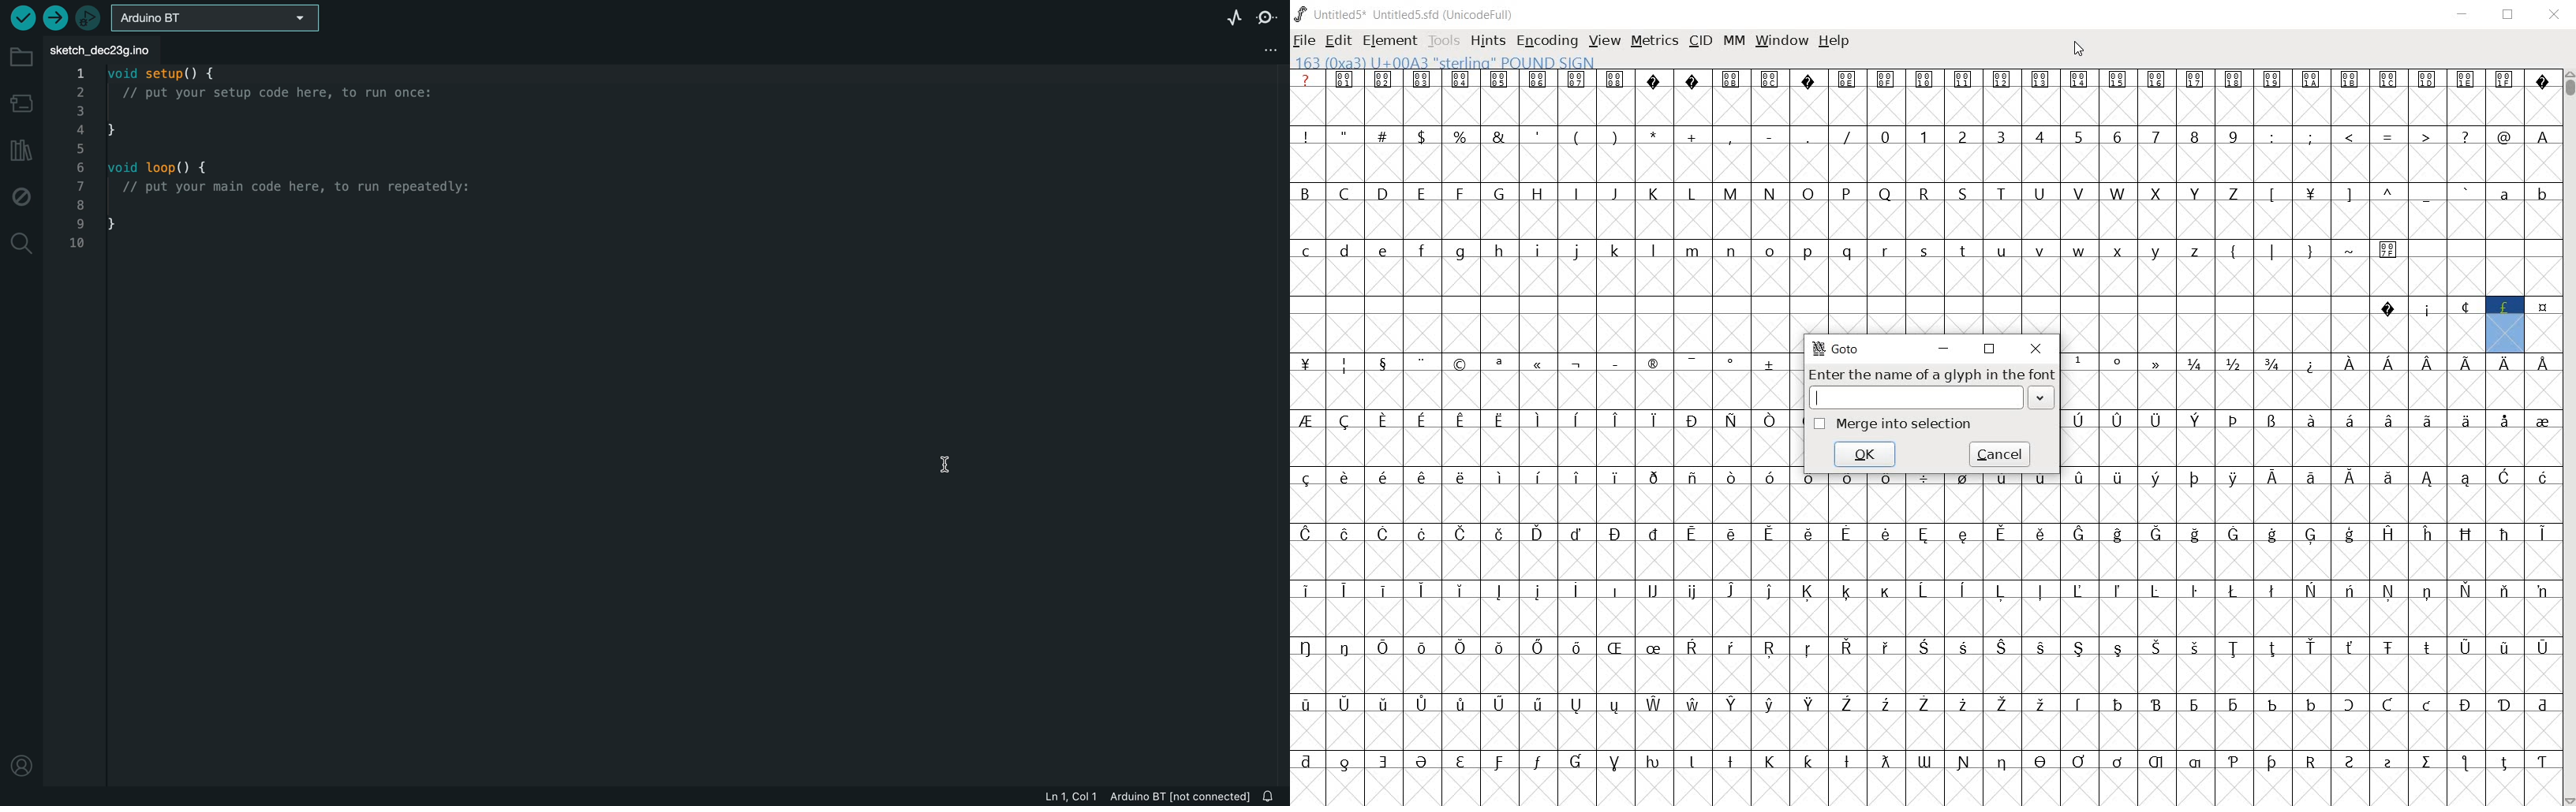  I want to click on RESTORE DOWN, so click(2508, 15).